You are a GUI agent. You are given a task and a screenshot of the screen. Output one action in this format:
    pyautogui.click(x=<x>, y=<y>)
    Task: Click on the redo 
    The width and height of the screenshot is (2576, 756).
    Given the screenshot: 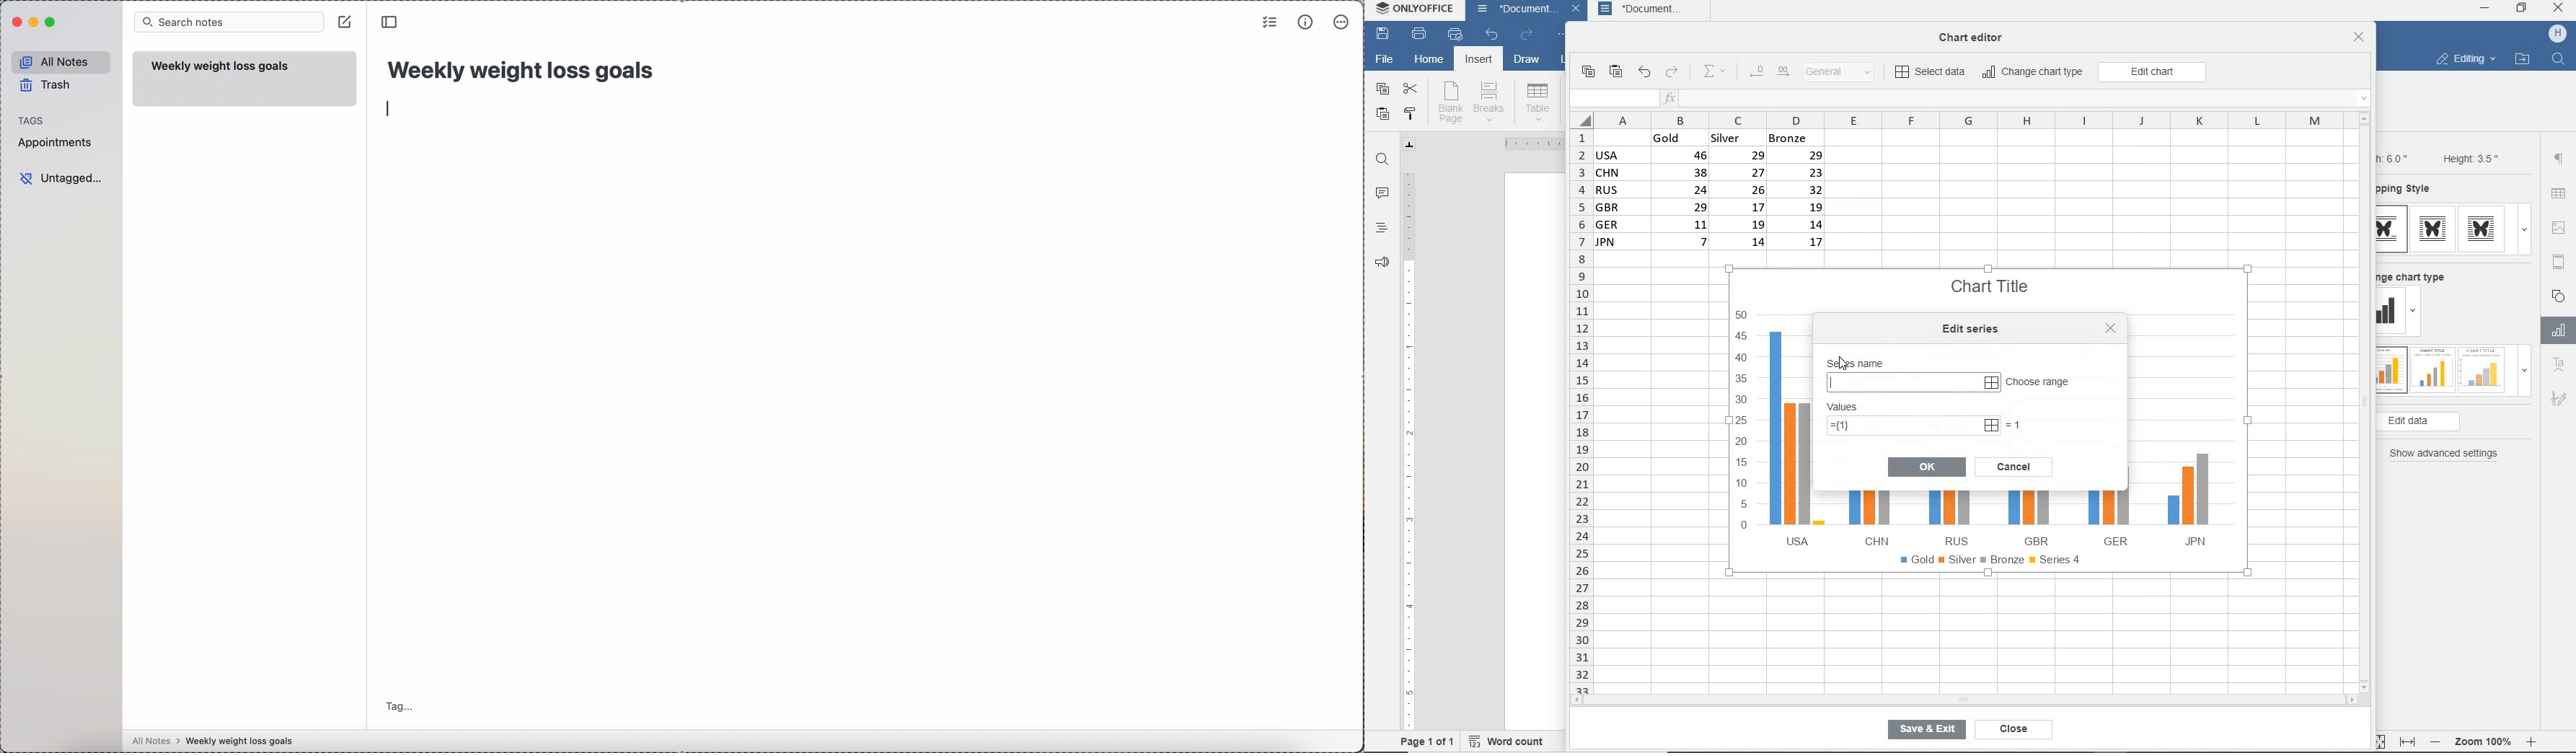 What is the action you would take?
    pyautogui.click(x=1672, y=73)
    